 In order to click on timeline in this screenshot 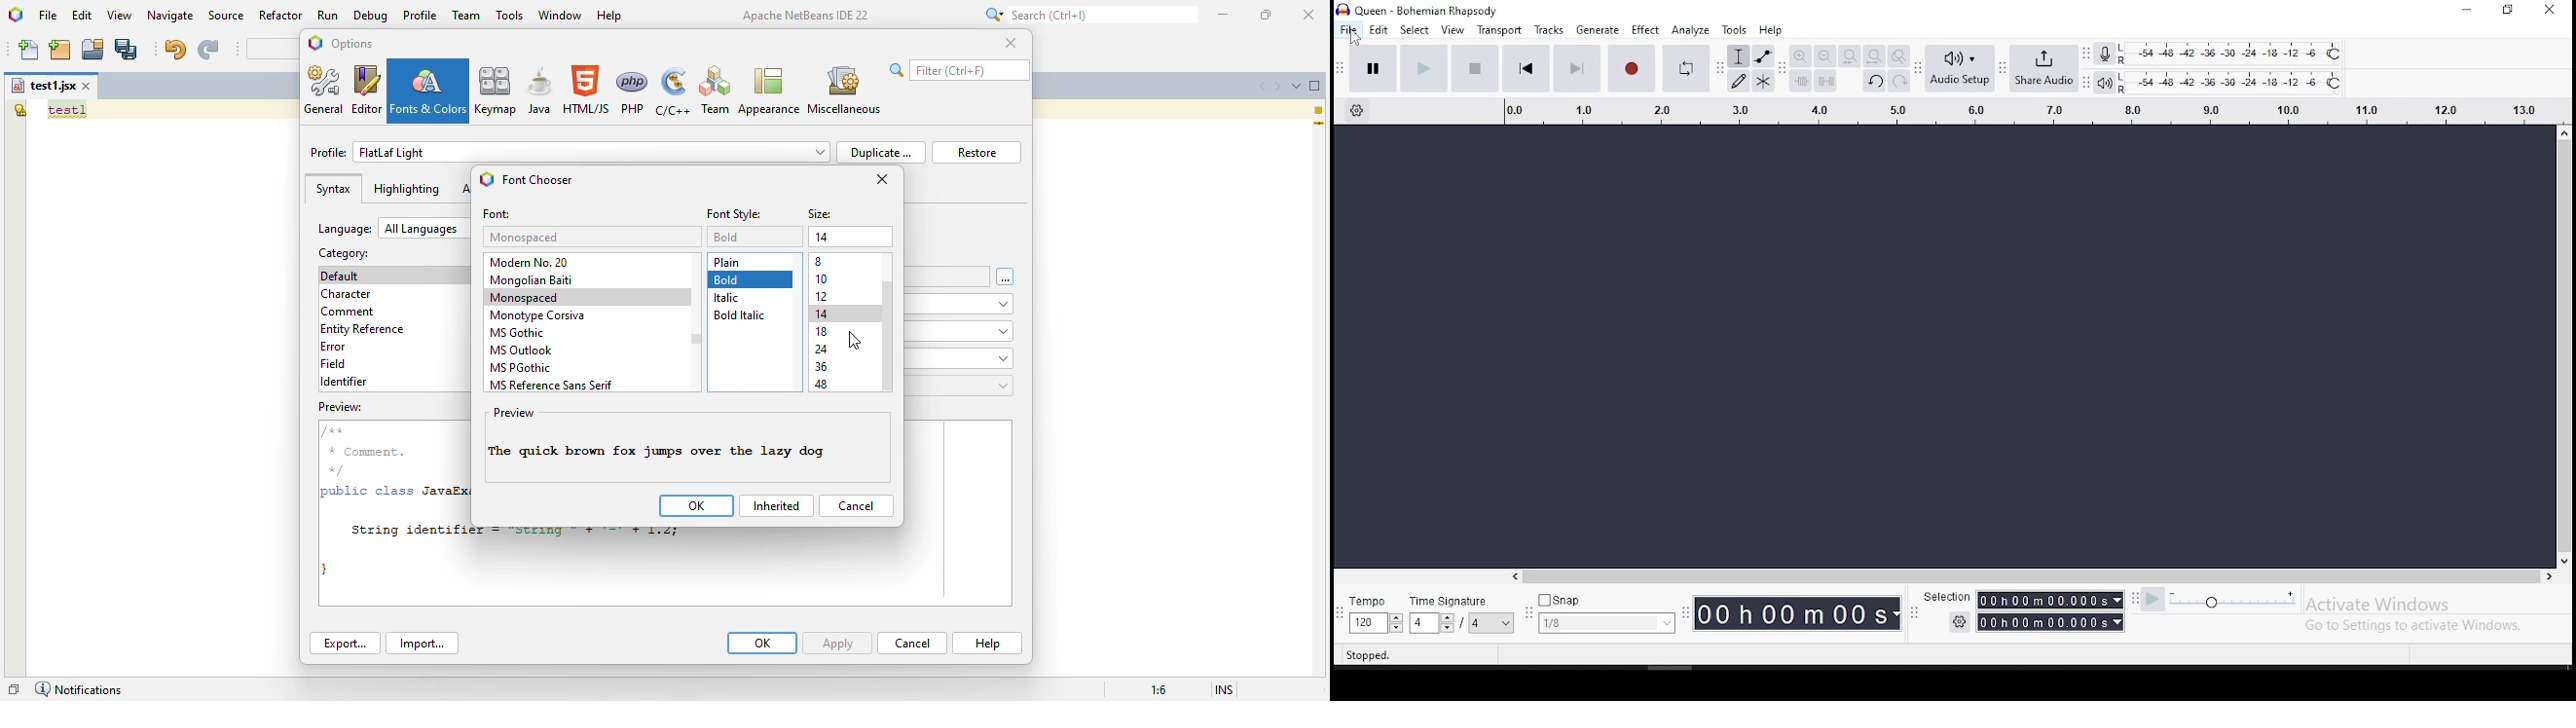, I will do `click(2021, 110)`.